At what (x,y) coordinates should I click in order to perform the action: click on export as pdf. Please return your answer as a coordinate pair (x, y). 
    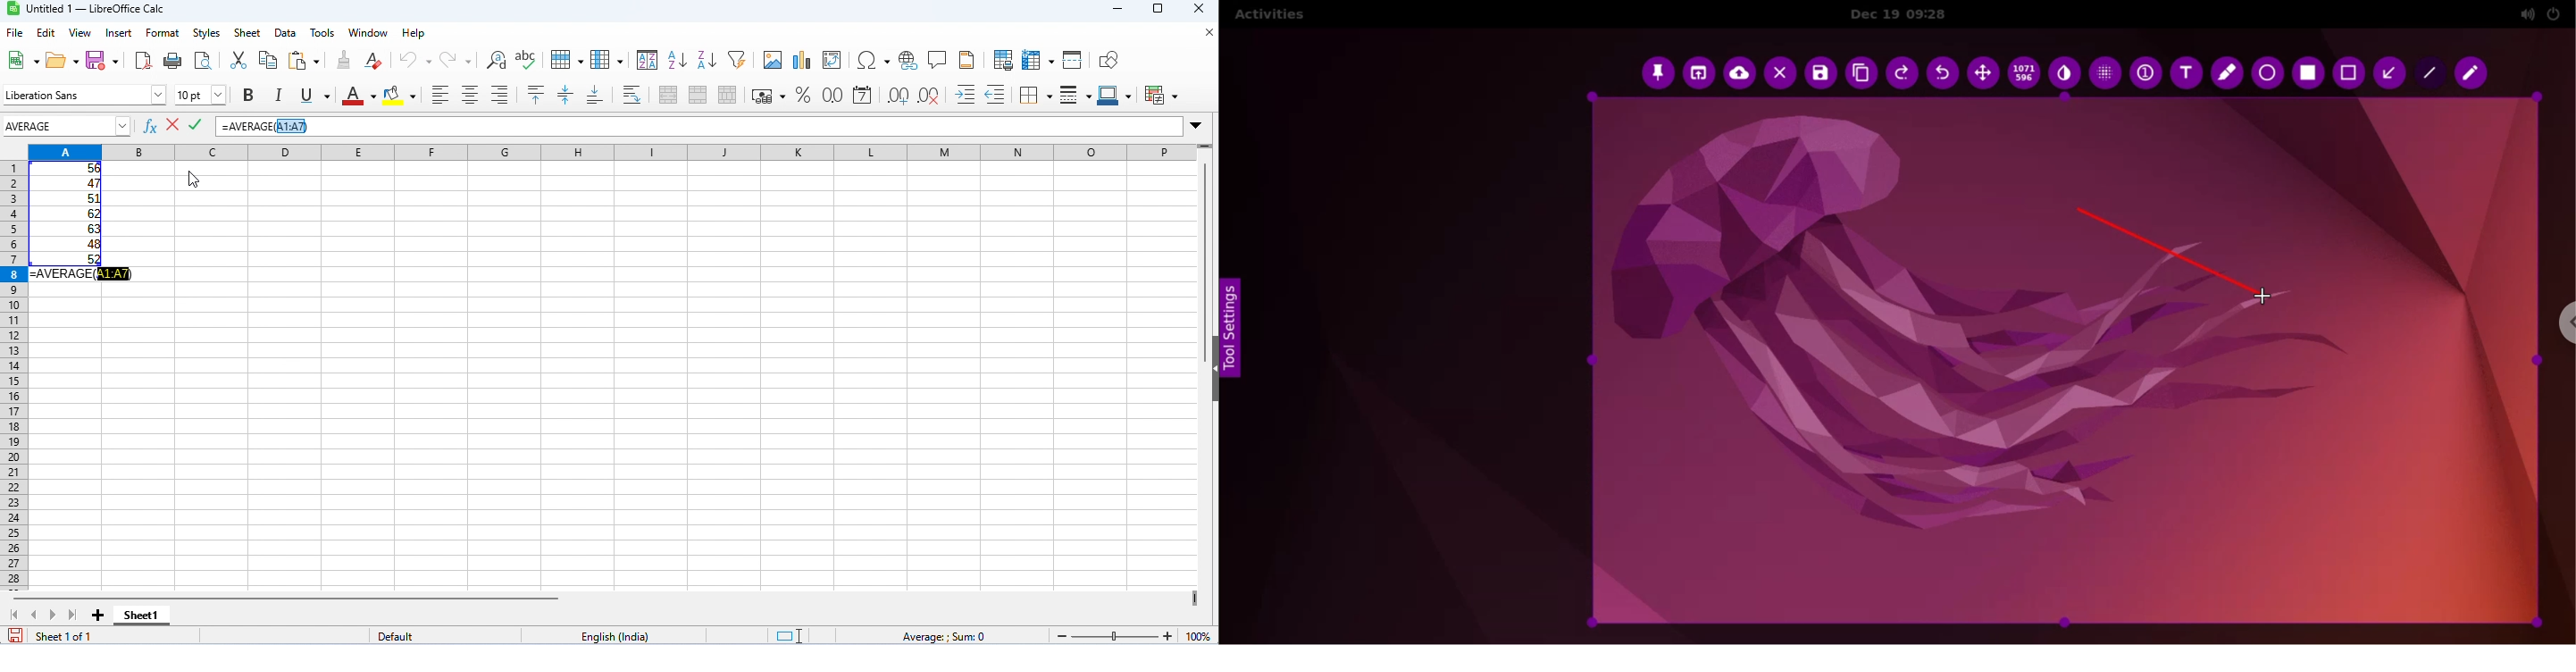
    Looking at the image, I should click on (143, 61).